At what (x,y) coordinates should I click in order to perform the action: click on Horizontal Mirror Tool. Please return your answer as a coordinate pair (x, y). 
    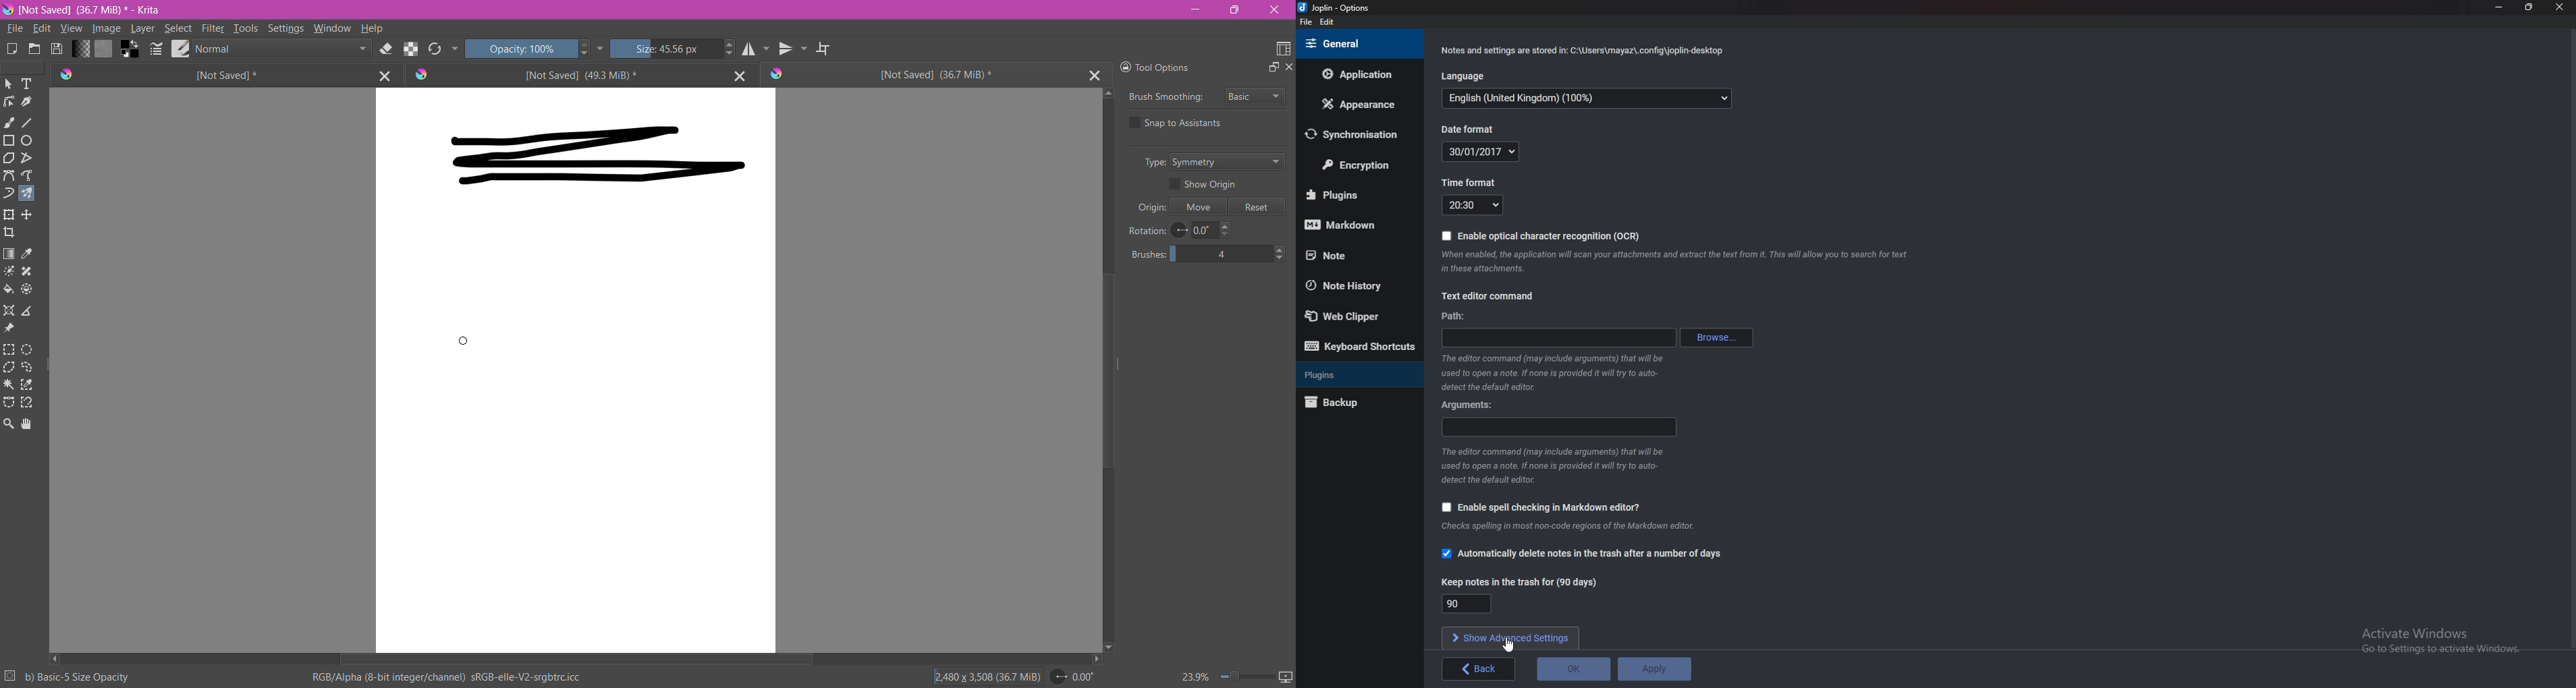
    Looking at the image, I should click on (755, 49).